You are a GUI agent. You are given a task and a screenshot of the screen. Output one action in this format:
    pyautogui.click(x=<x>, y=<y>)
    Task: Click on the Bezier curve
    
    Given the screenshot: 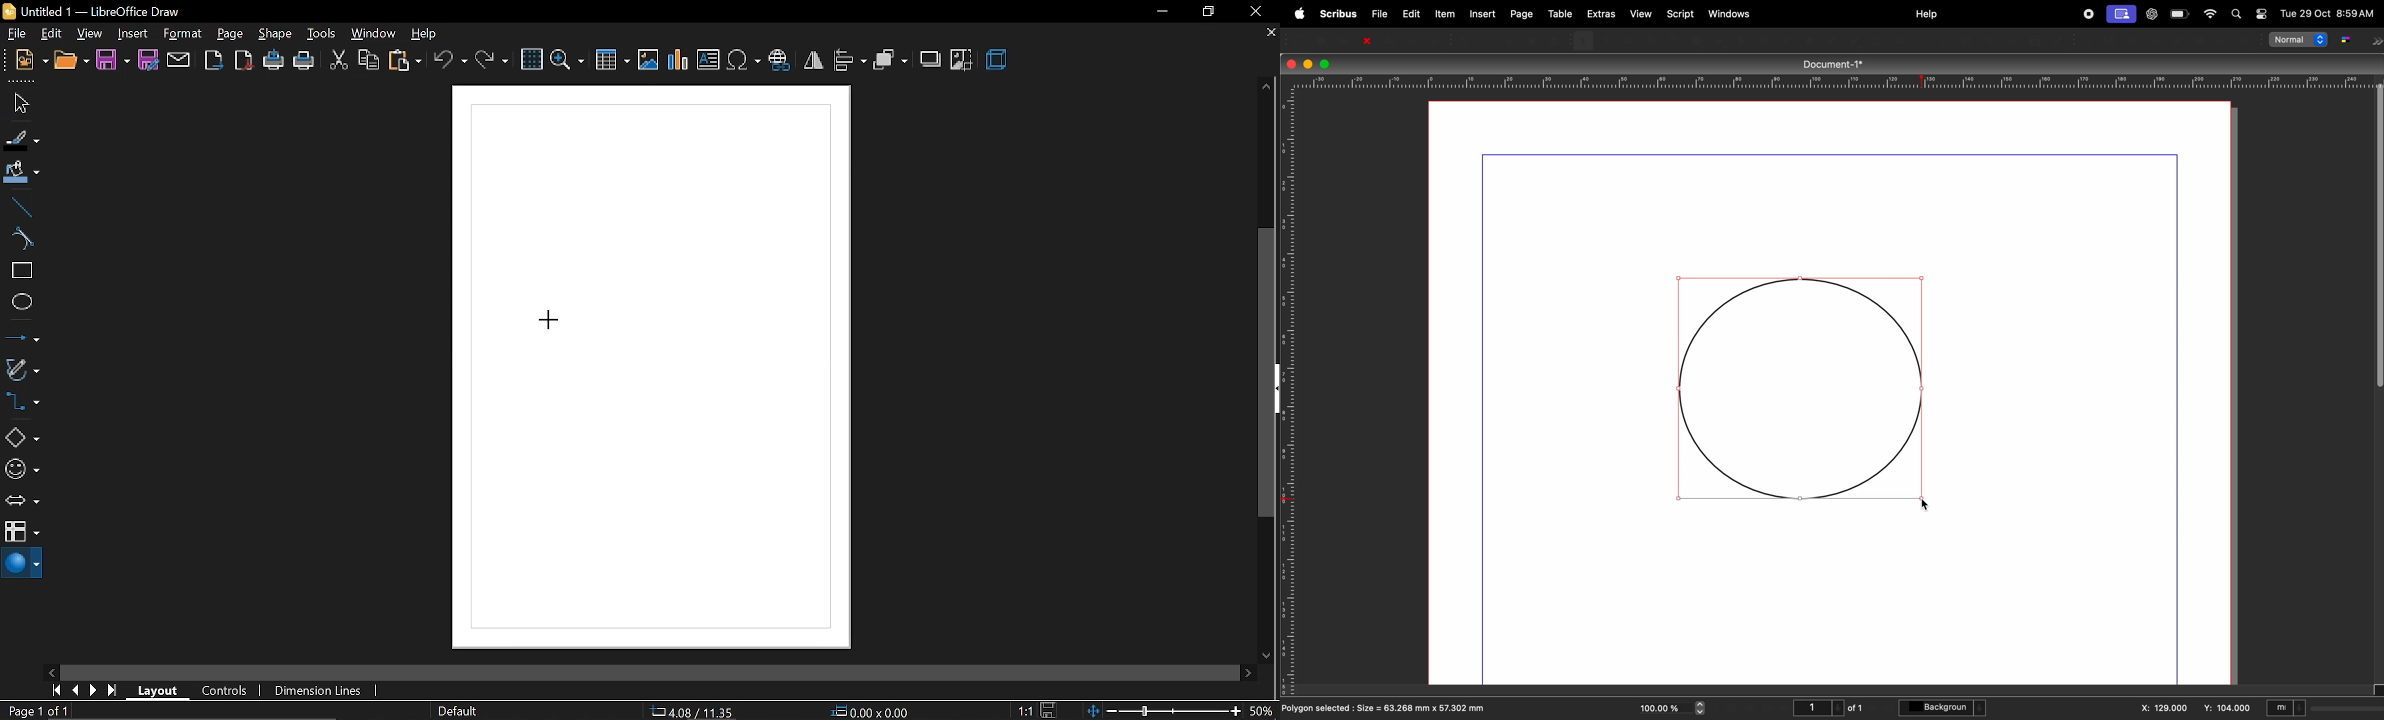 What is the action you would take?
    pyautogui.click(x=1834, y=40)
    